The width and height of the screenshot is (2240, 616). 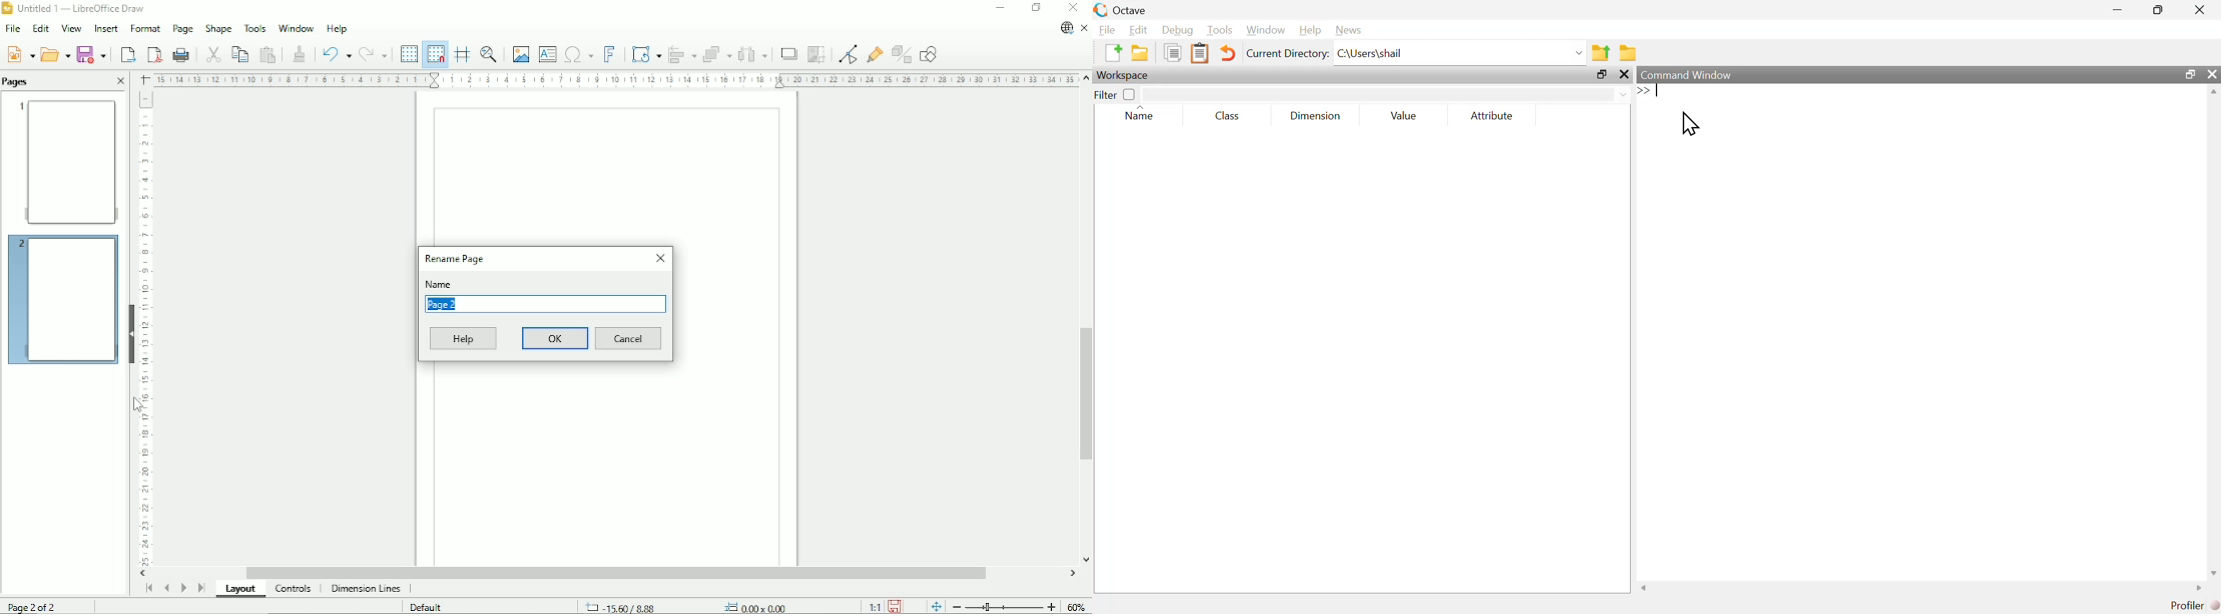 What do you see at coordinates (1085, 29) in the screenshot?
I see `Close document` at bounding box center [1085, 29].